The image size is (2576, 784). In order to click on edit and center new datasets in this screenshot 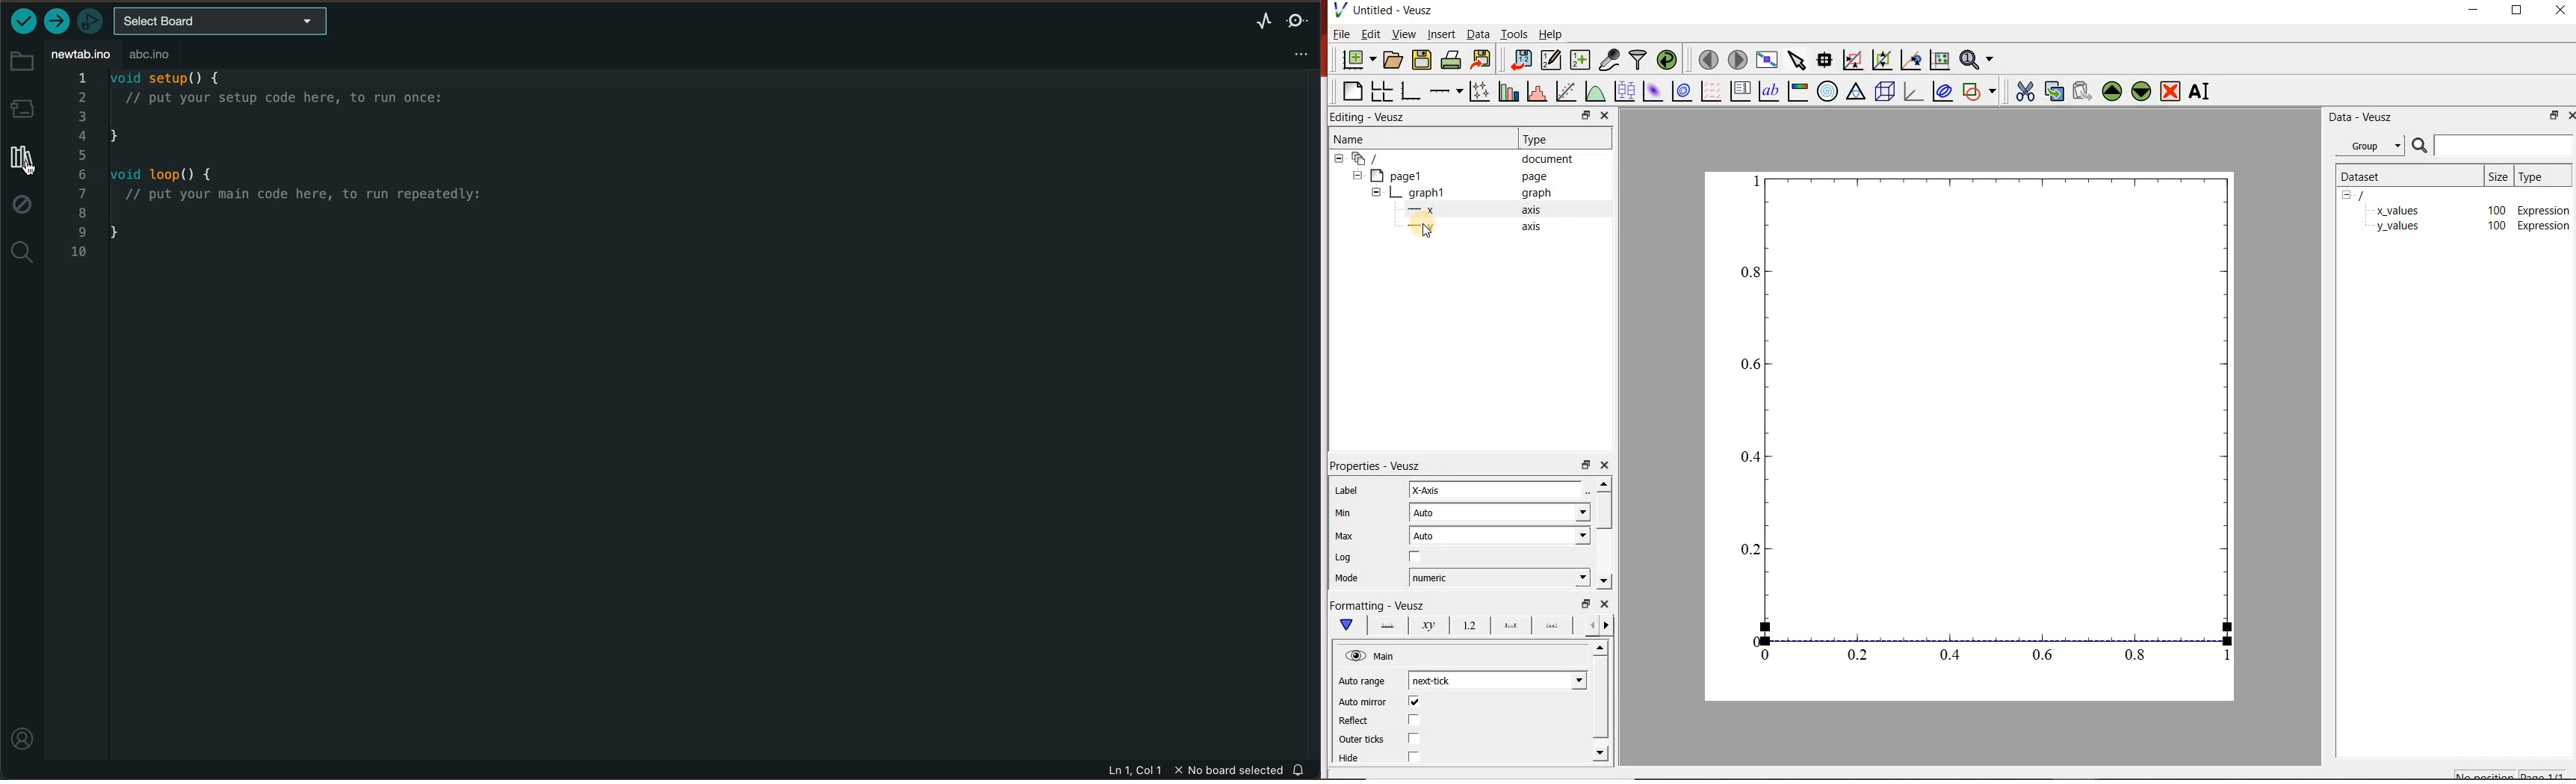, I will do `click(1552, 61)`.